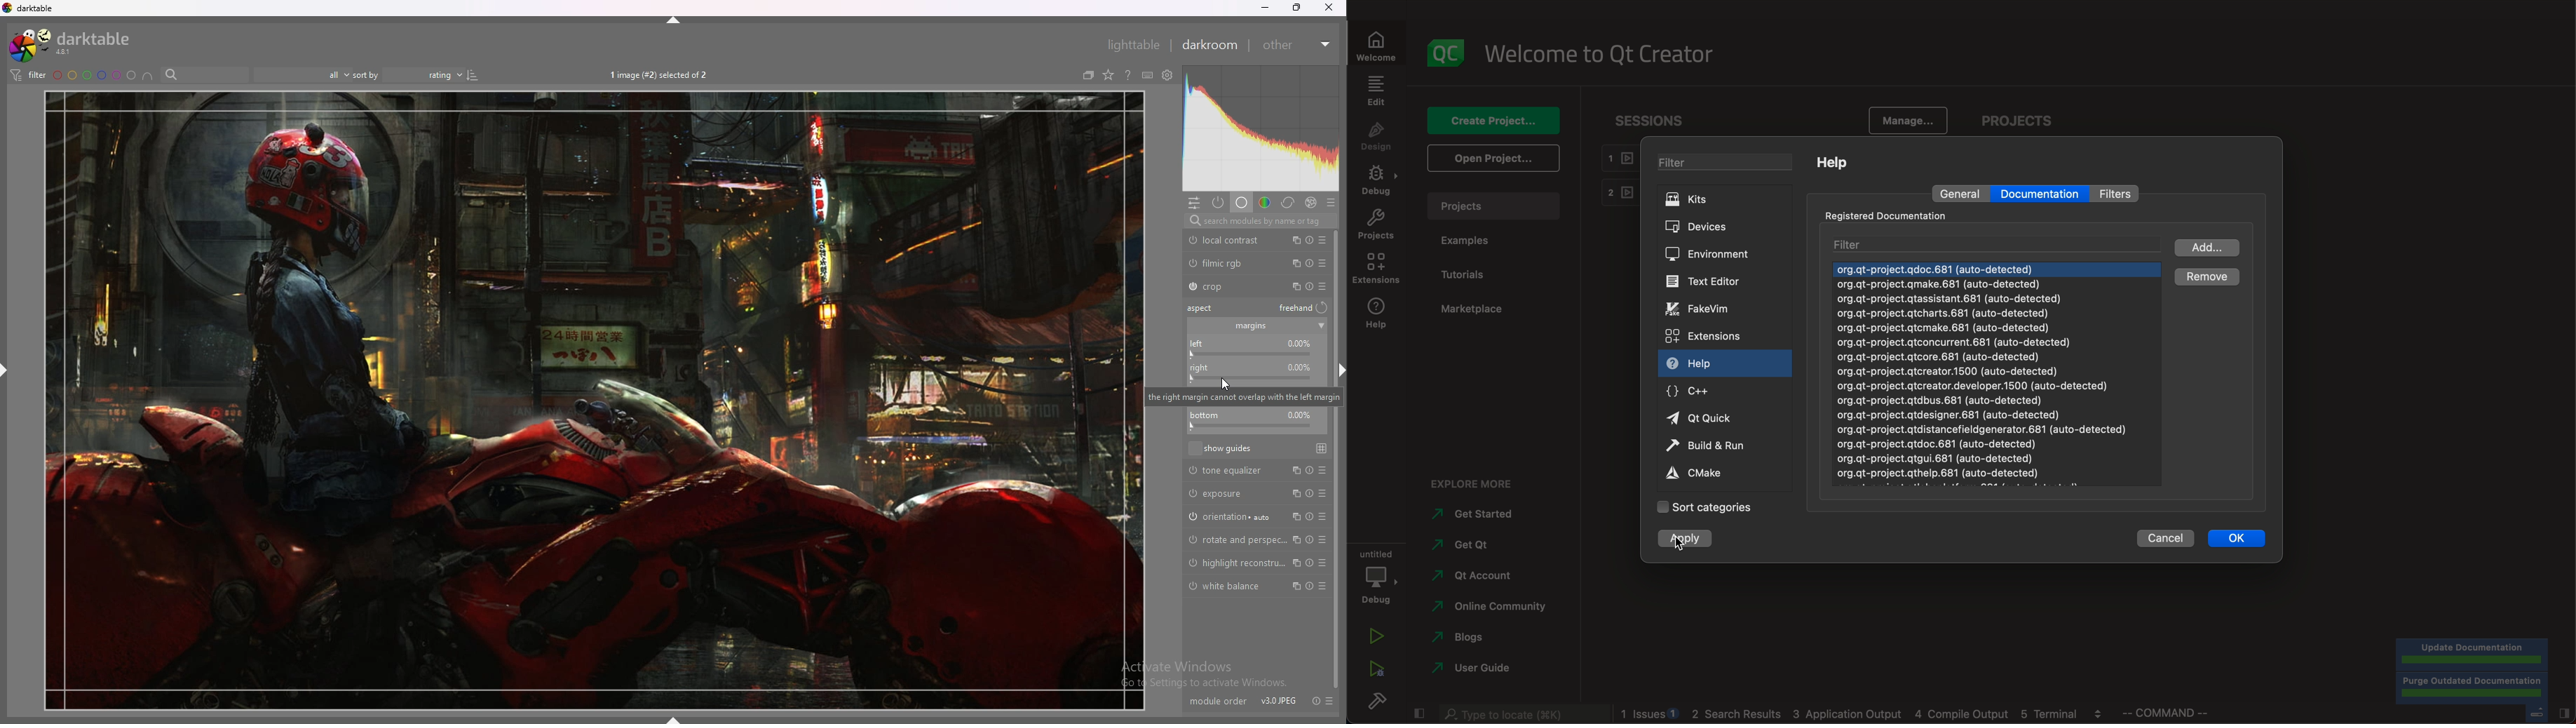 The height and width of the screenshot is (728, 2576). What do you see at coordinates (1422, 712) in the screenshot?
I see `close slide bar` at bounding box center [1422, 712].